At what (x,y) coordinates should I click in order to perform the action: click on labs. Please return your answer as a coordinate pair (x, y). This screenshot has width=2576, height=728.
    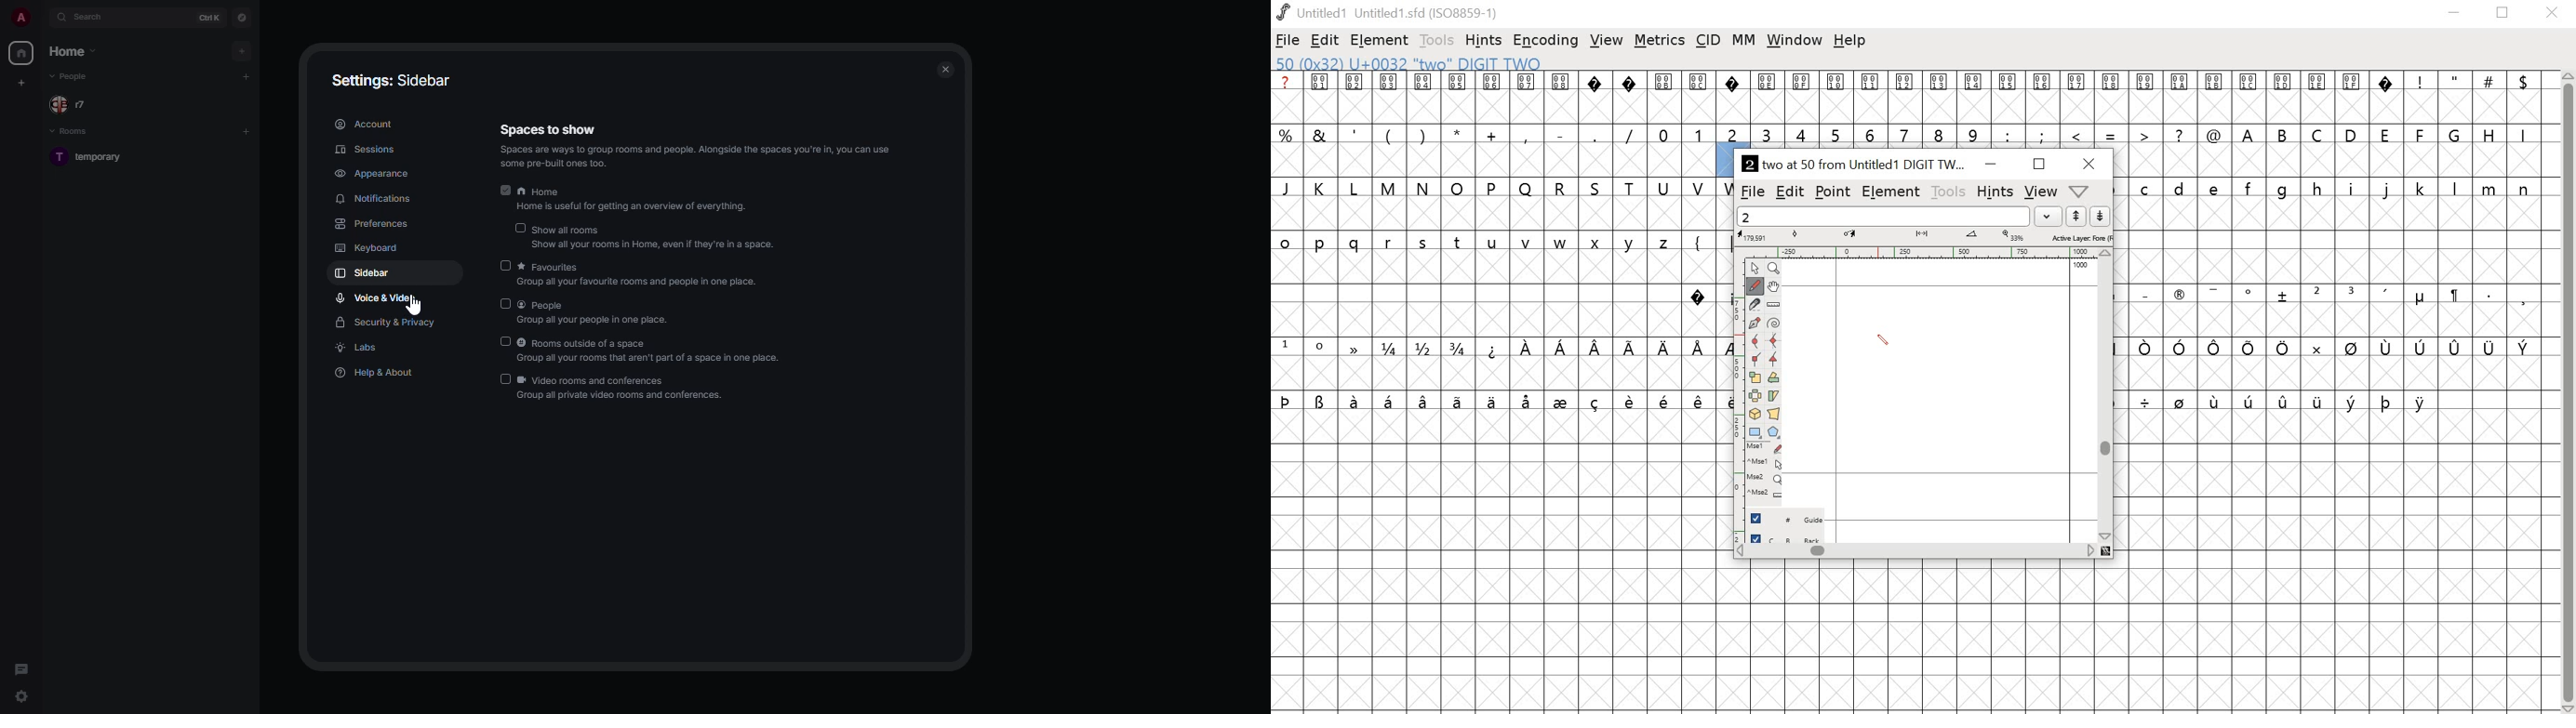
    Looking at the image, I should click on (360, 349).